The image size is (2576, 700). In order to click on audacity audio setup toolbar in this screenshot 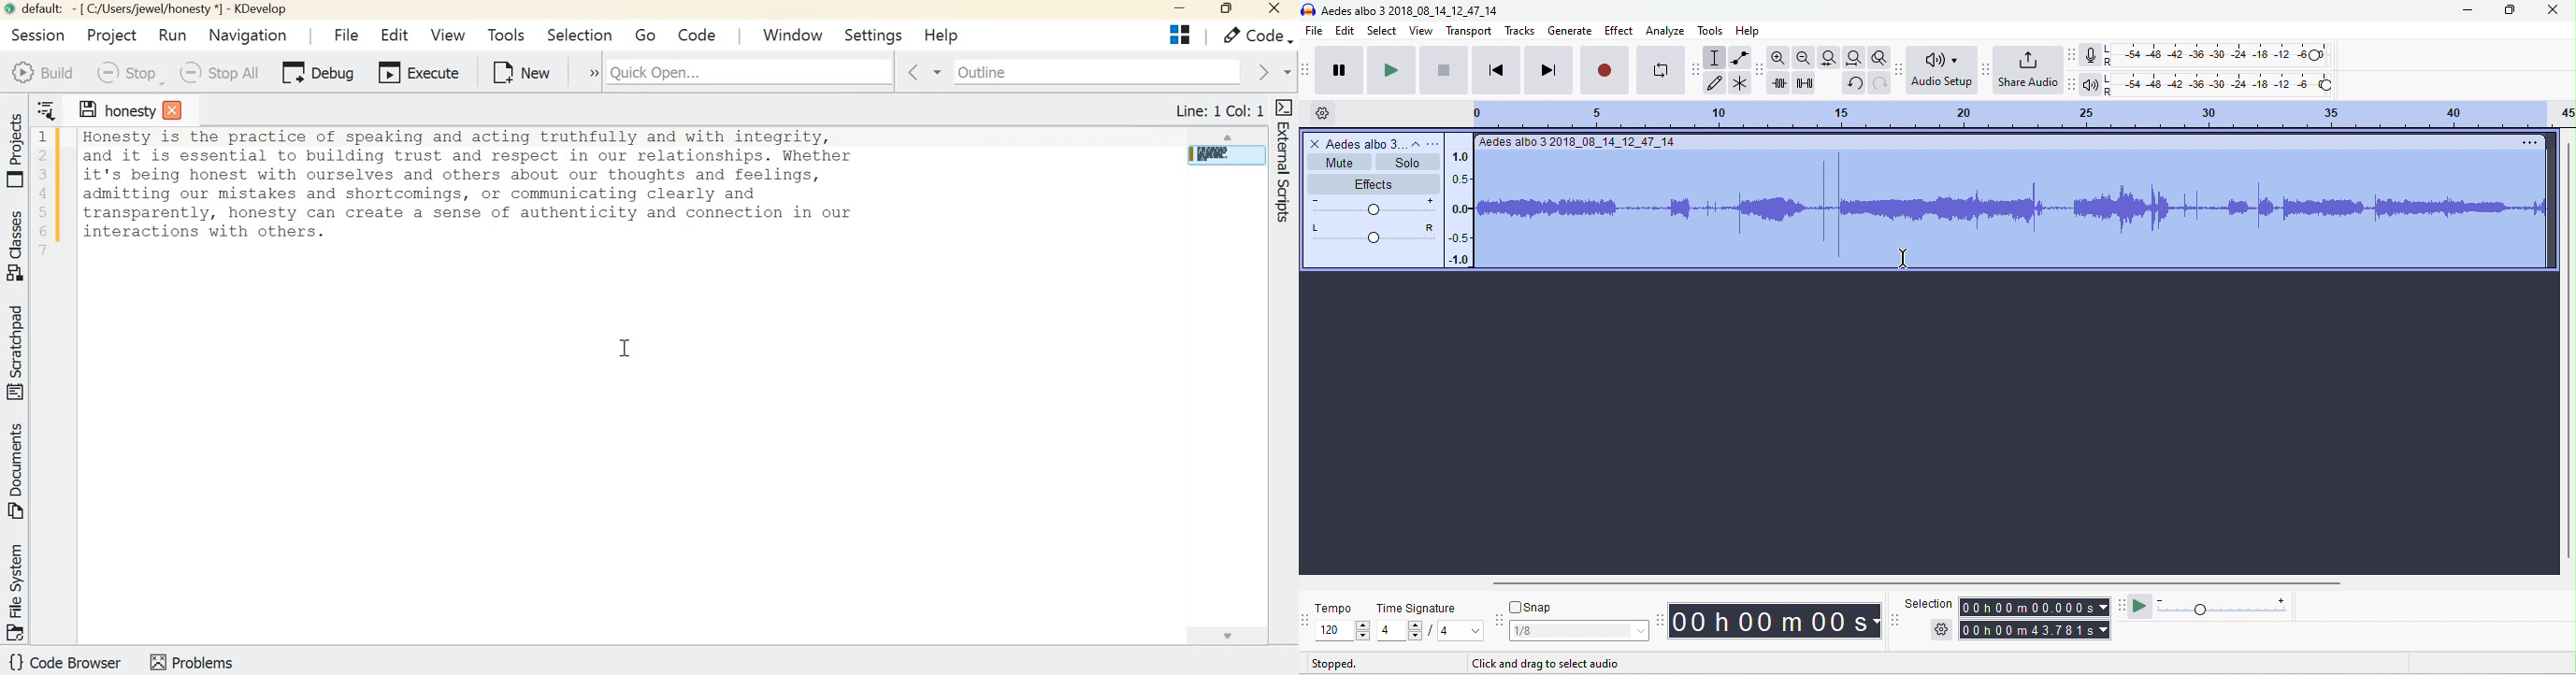, I will do `click(1899, 71)`.